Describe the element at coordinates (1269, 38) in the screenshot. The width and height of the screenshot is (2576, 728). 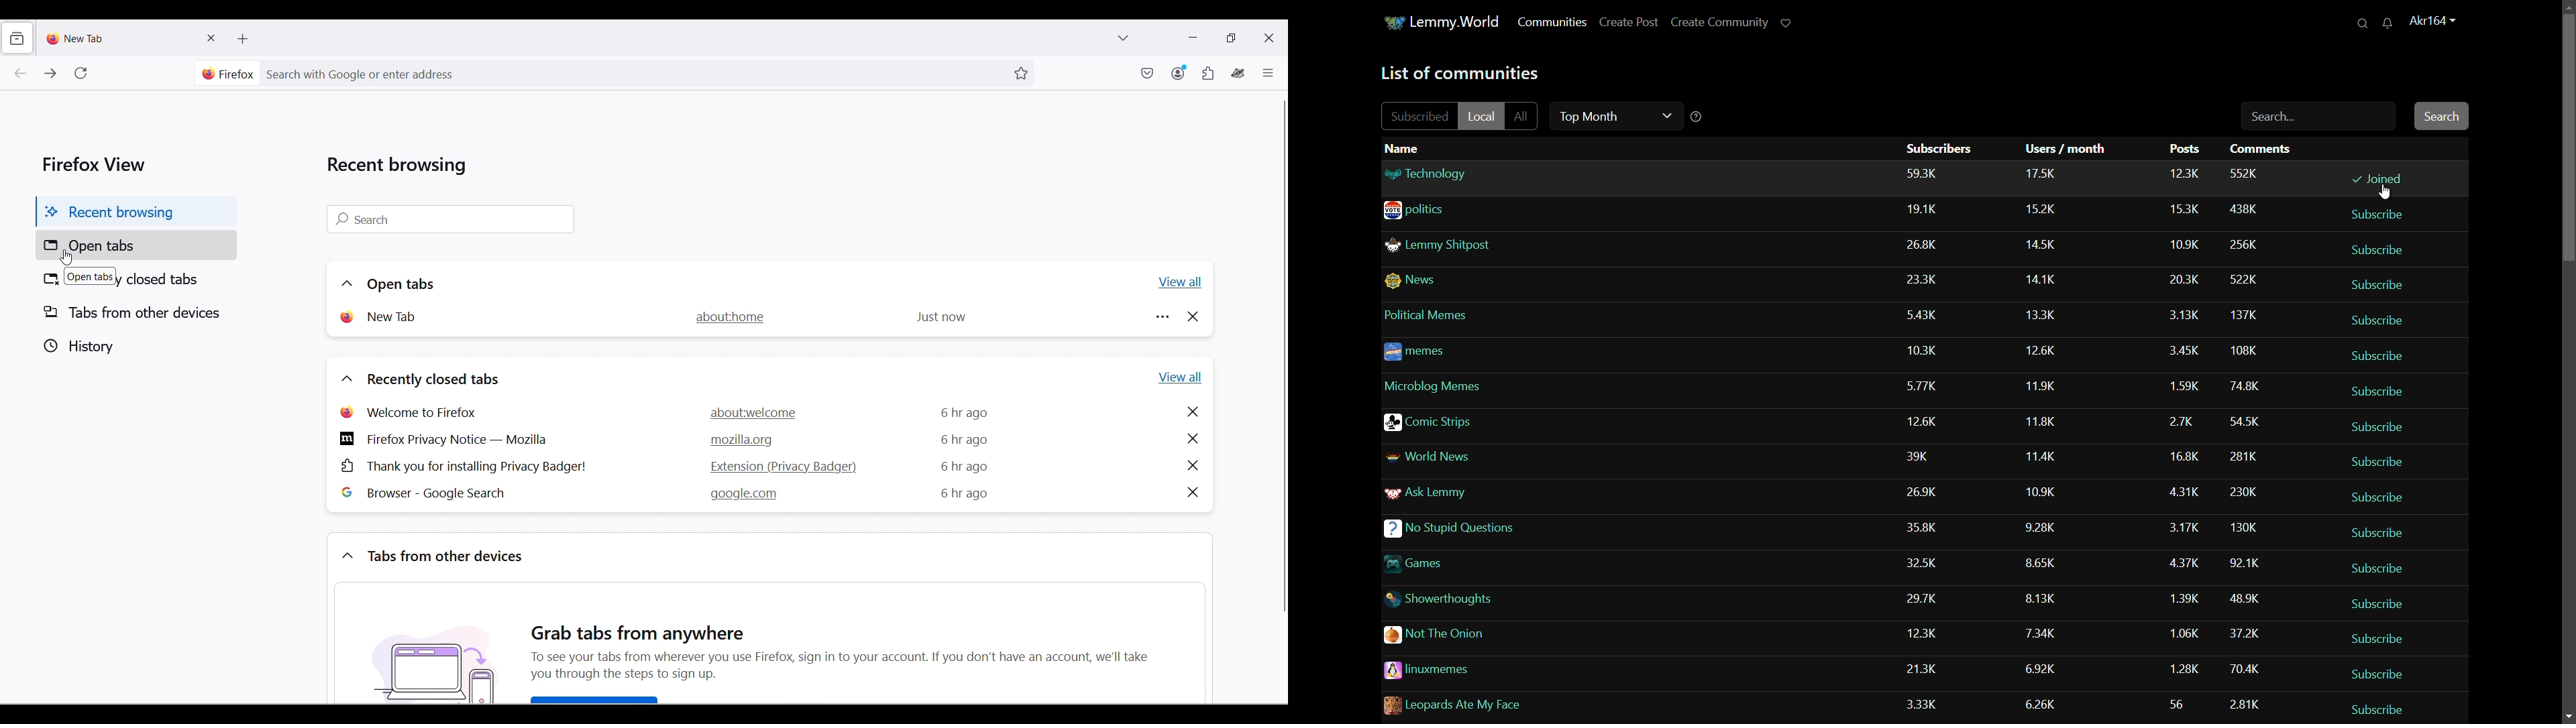
I see `Close browser` at that location.